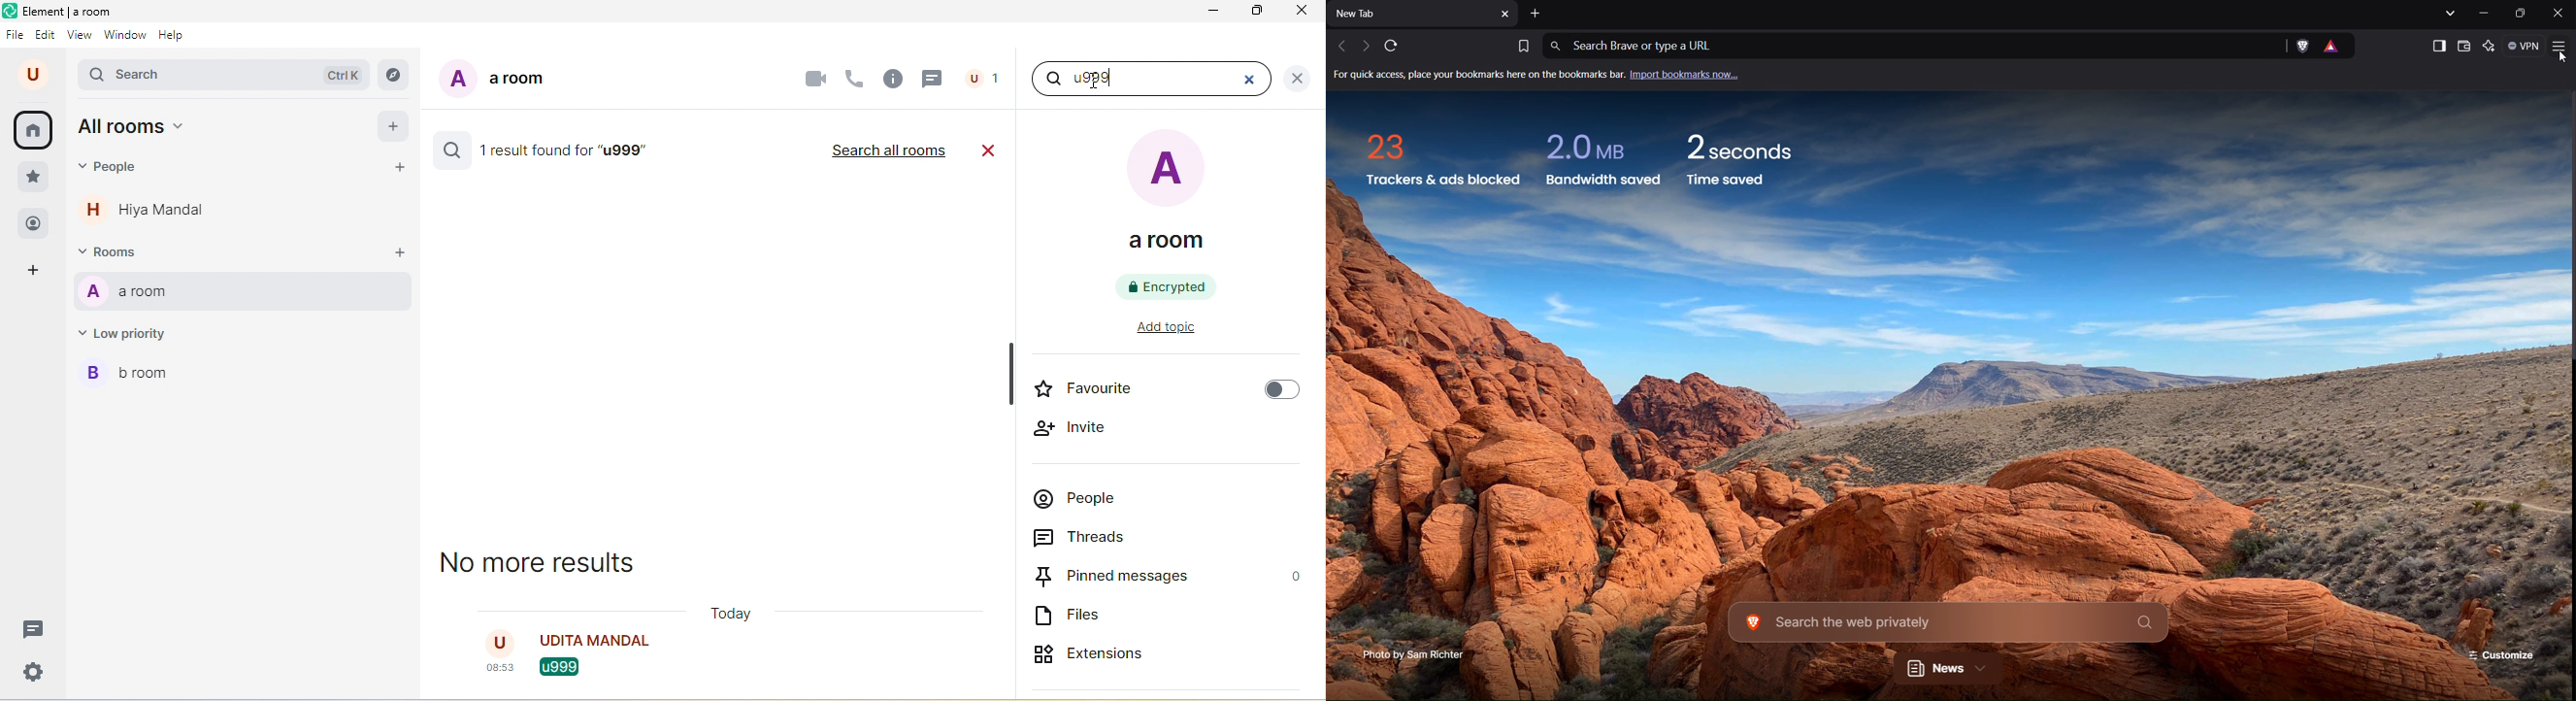 This screenshot has height=728, width=2576. What do you see at coordinates (37, 130) in the screenshot?
I see `home` at bounding box center [37, 130].